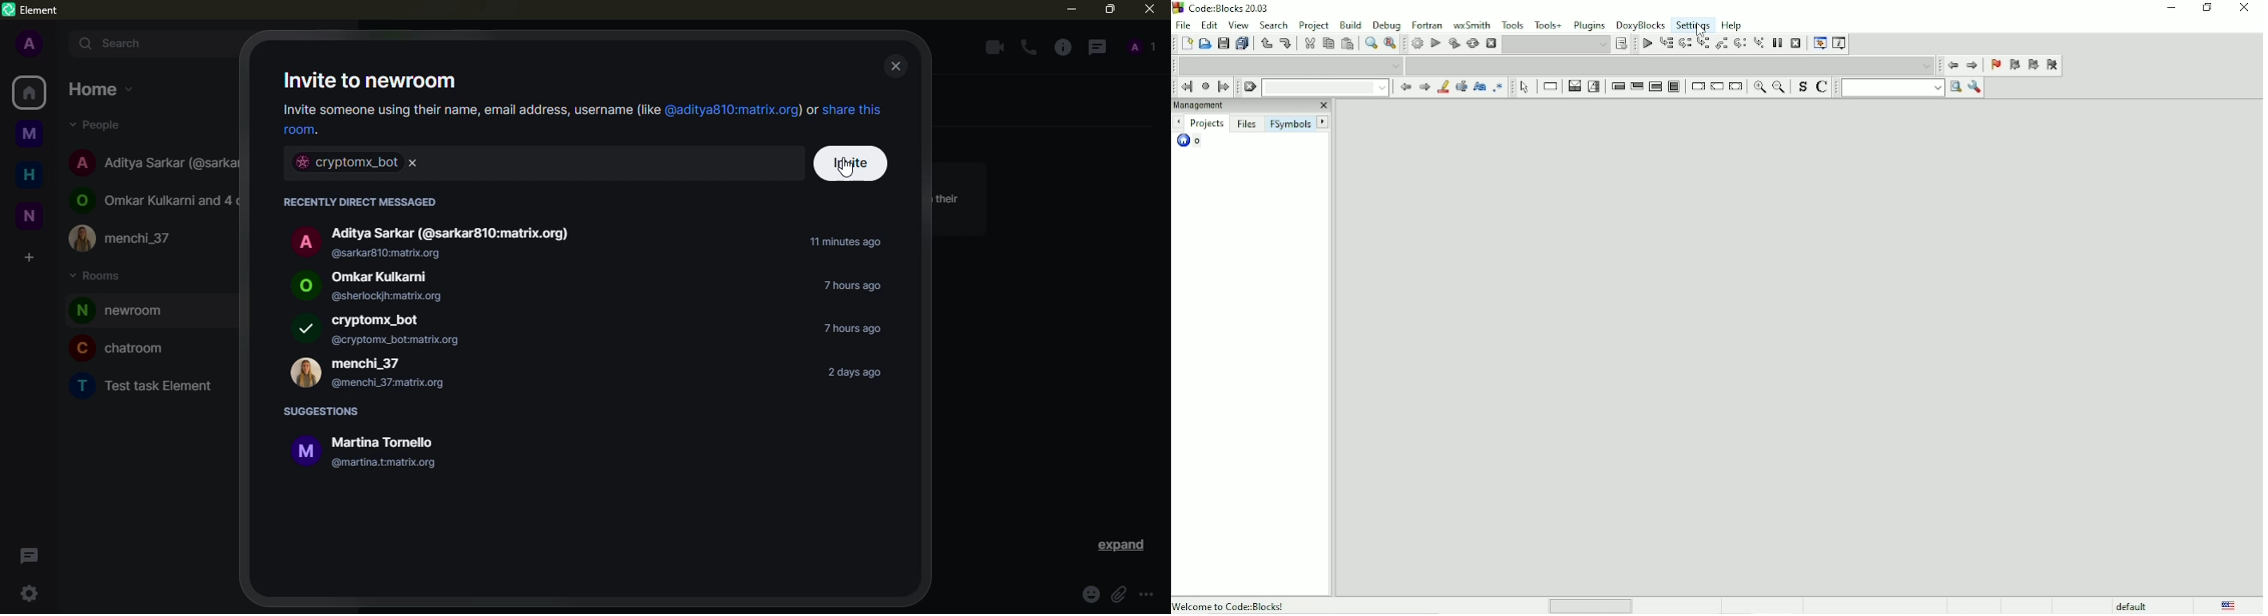  Describe the element at coordinates (1490, 43) in the screenshot. I see `Abort` at that location.